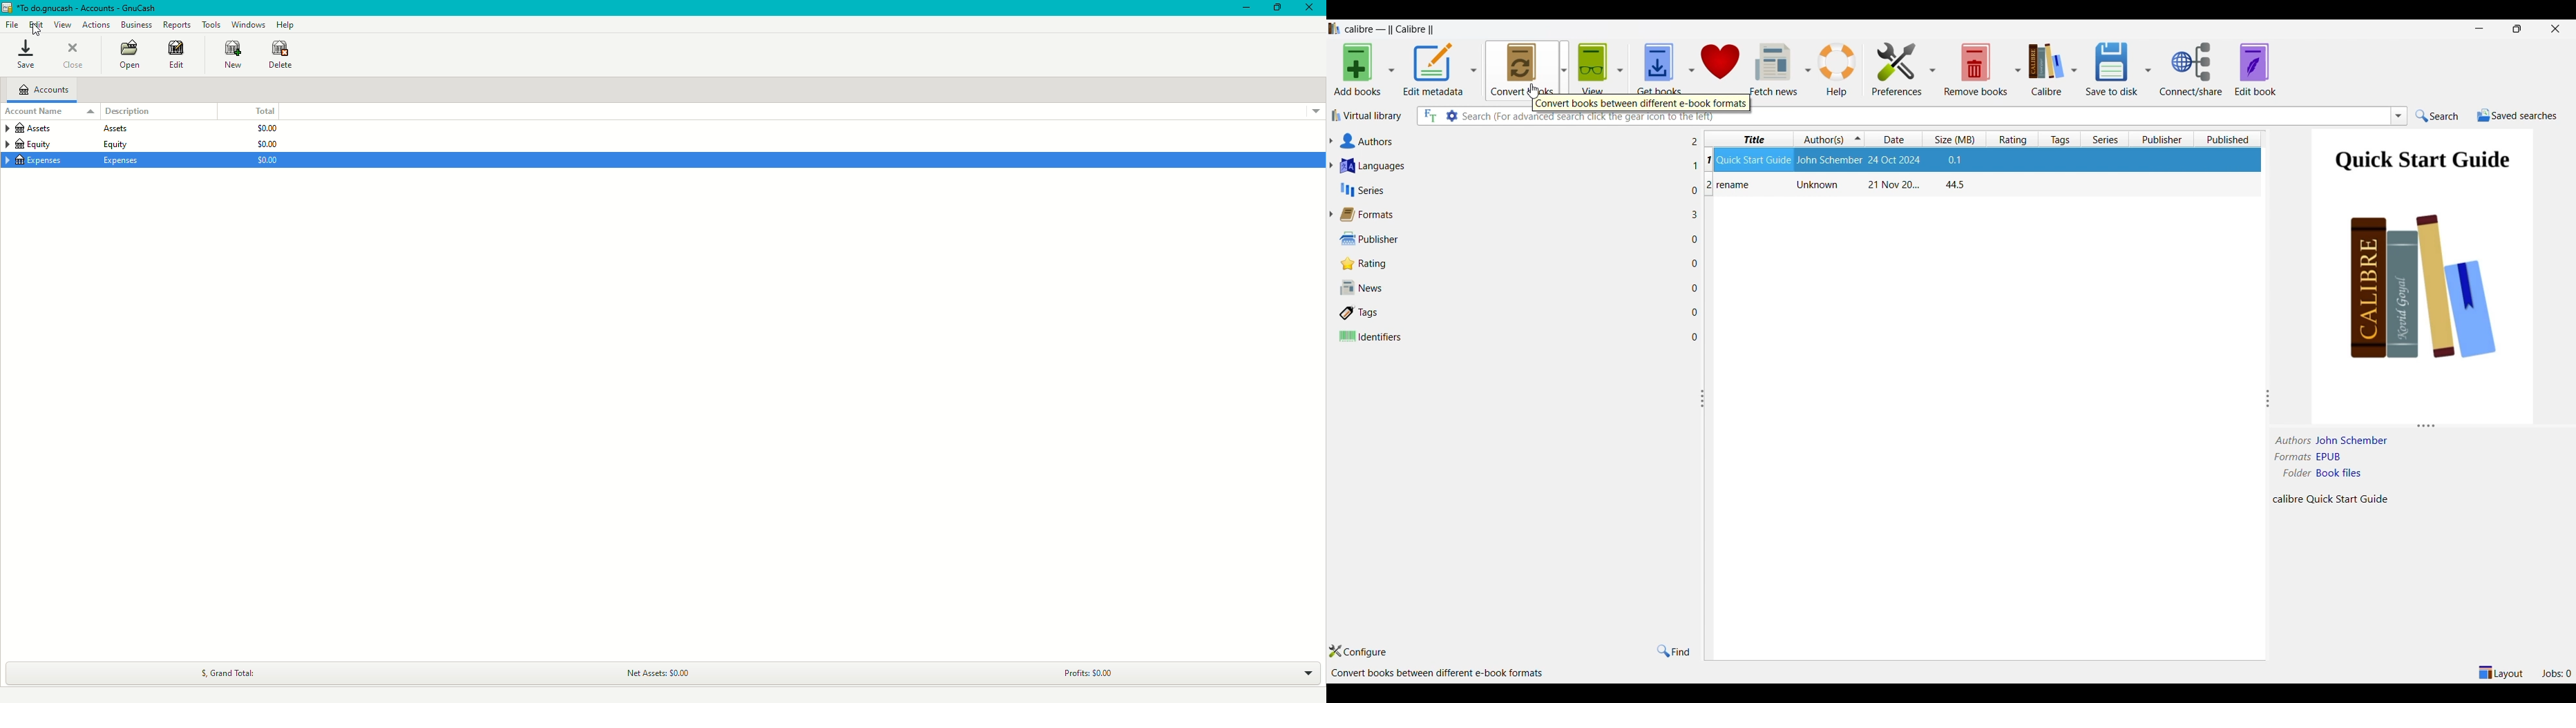 The width and height of the screenshot is (2576, 728). Describe the element at coordinates (2336, 498) in the screenshot. I see `Details about file content` at that location.